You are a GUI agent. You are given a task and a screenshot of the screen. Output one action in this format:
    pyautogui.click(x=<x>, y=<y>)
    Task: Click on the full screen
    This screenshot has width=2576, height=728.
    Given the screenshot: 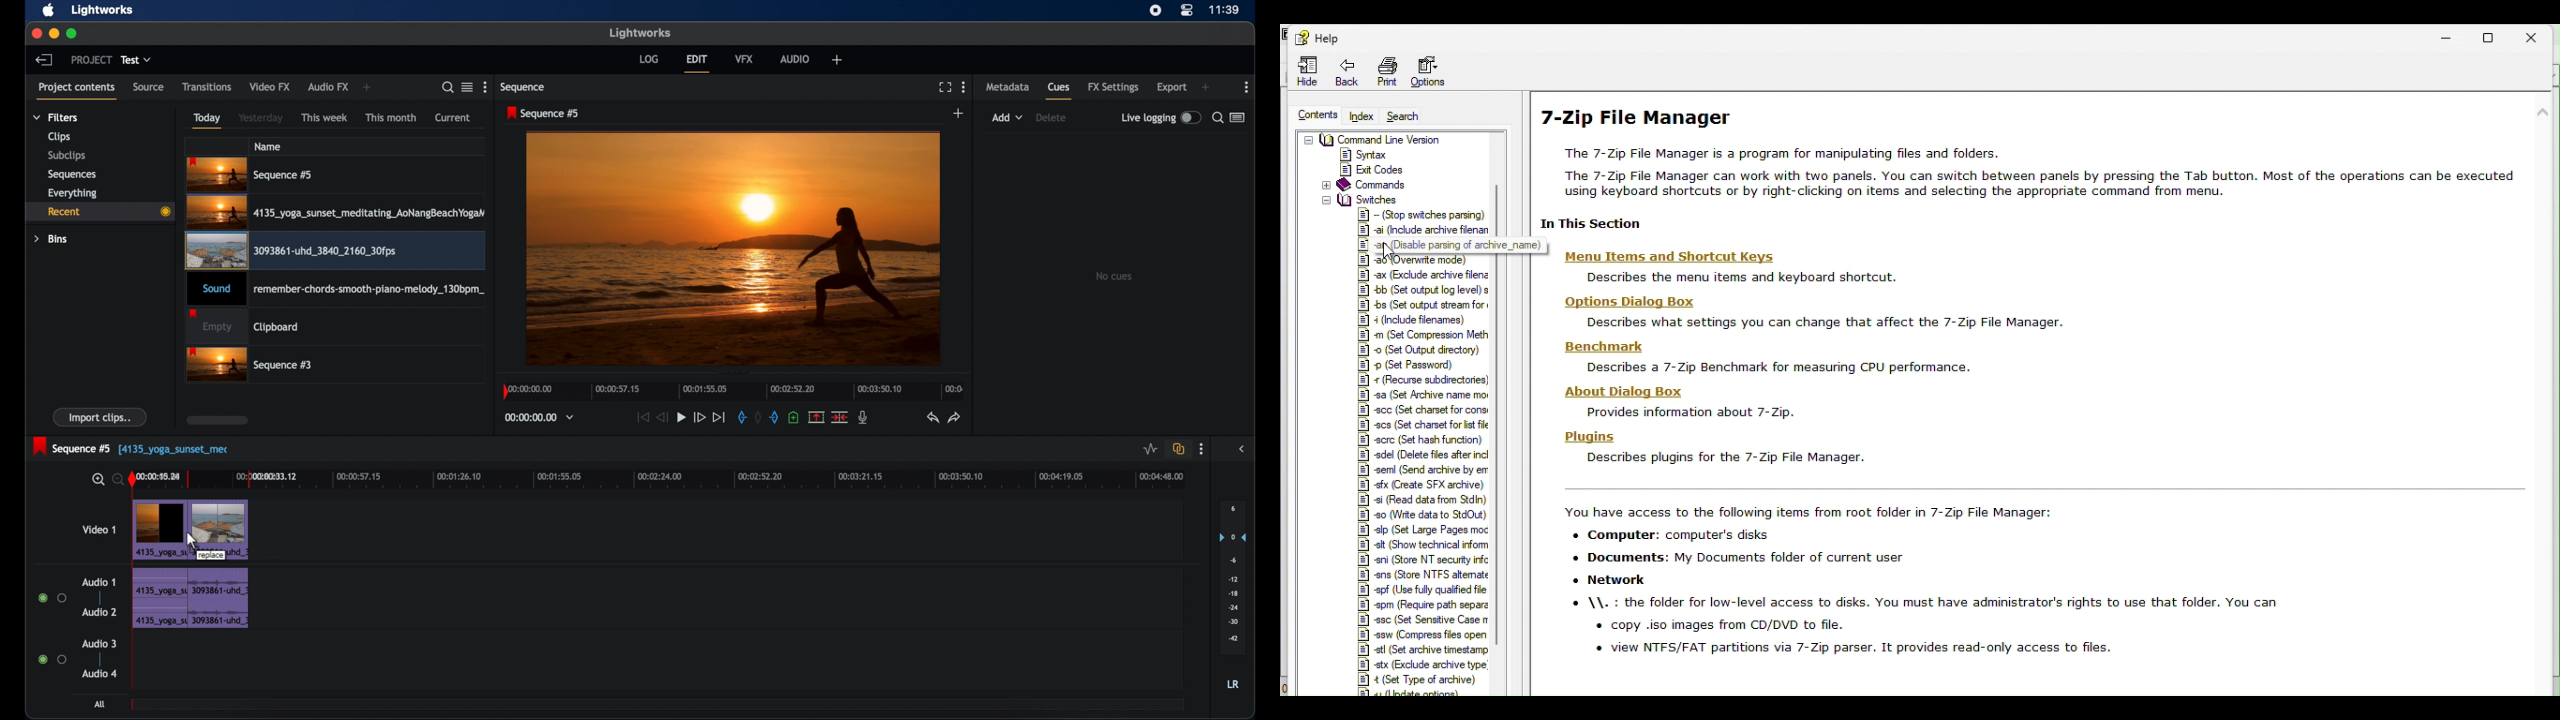 What is the action you would take?
    pyautogui.click(x=945, y=87)
    